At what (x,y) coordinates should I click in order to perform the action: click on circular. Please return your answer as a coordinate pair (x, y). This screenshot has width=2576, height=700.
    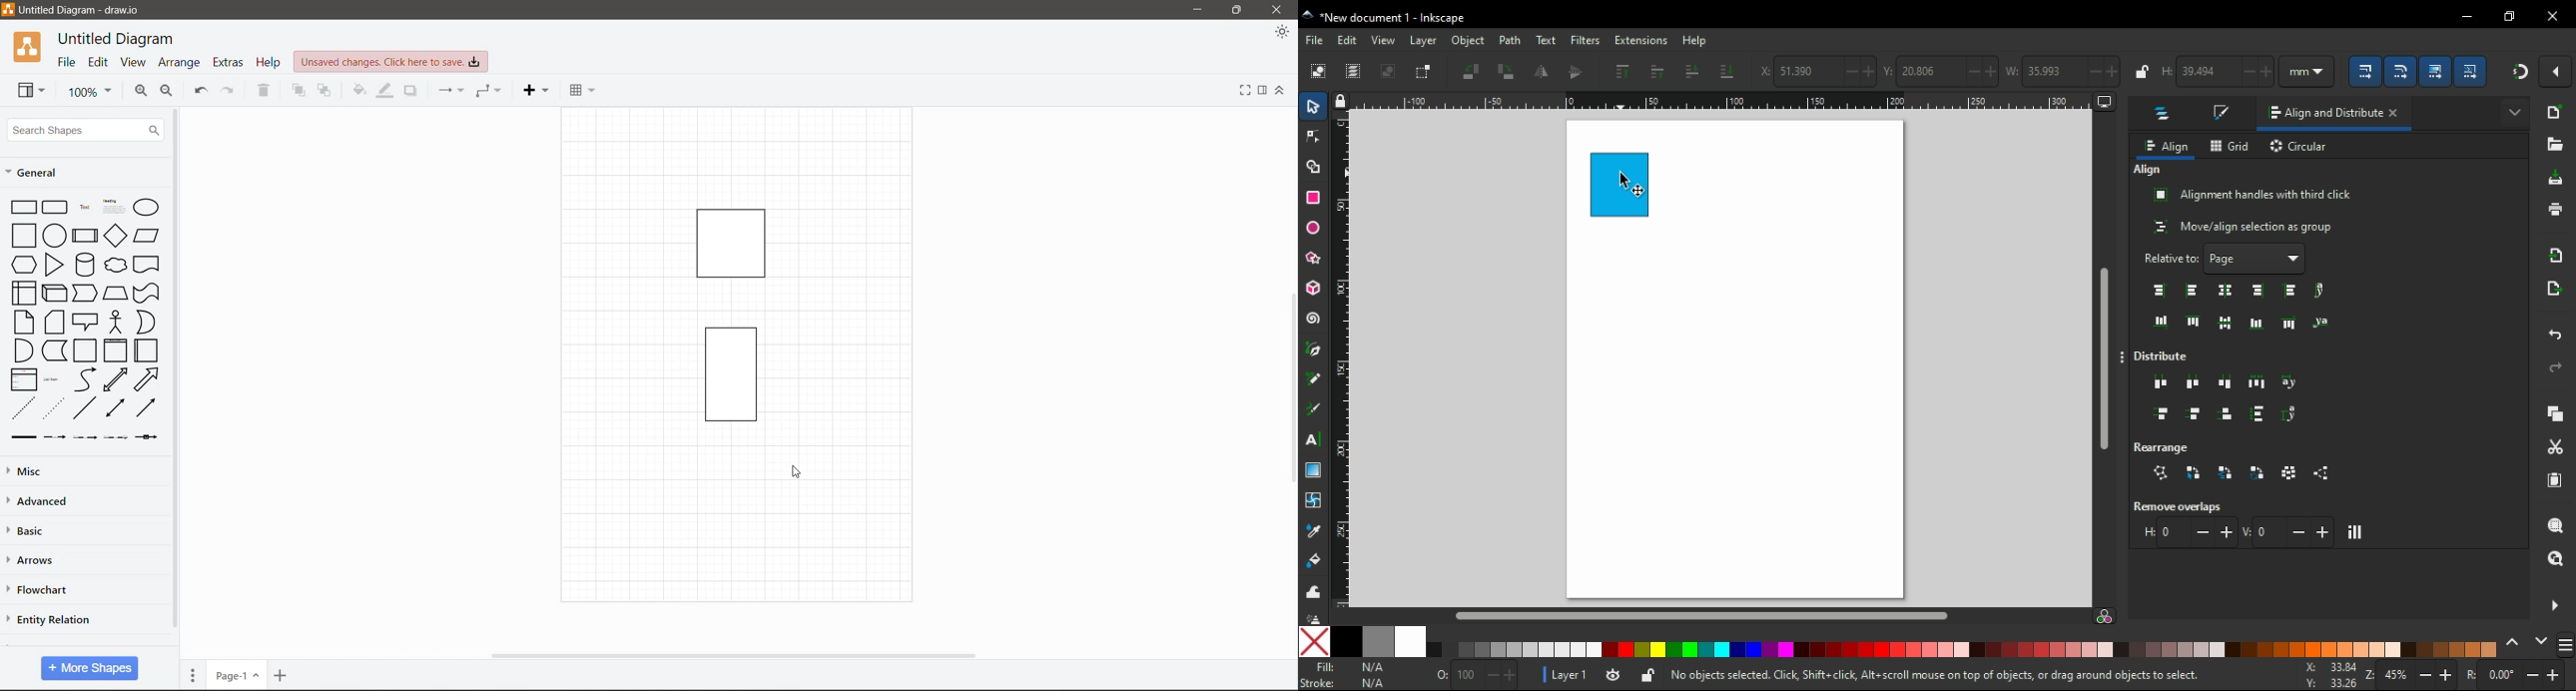
    Looking at the image, I should click on (2300, 148).